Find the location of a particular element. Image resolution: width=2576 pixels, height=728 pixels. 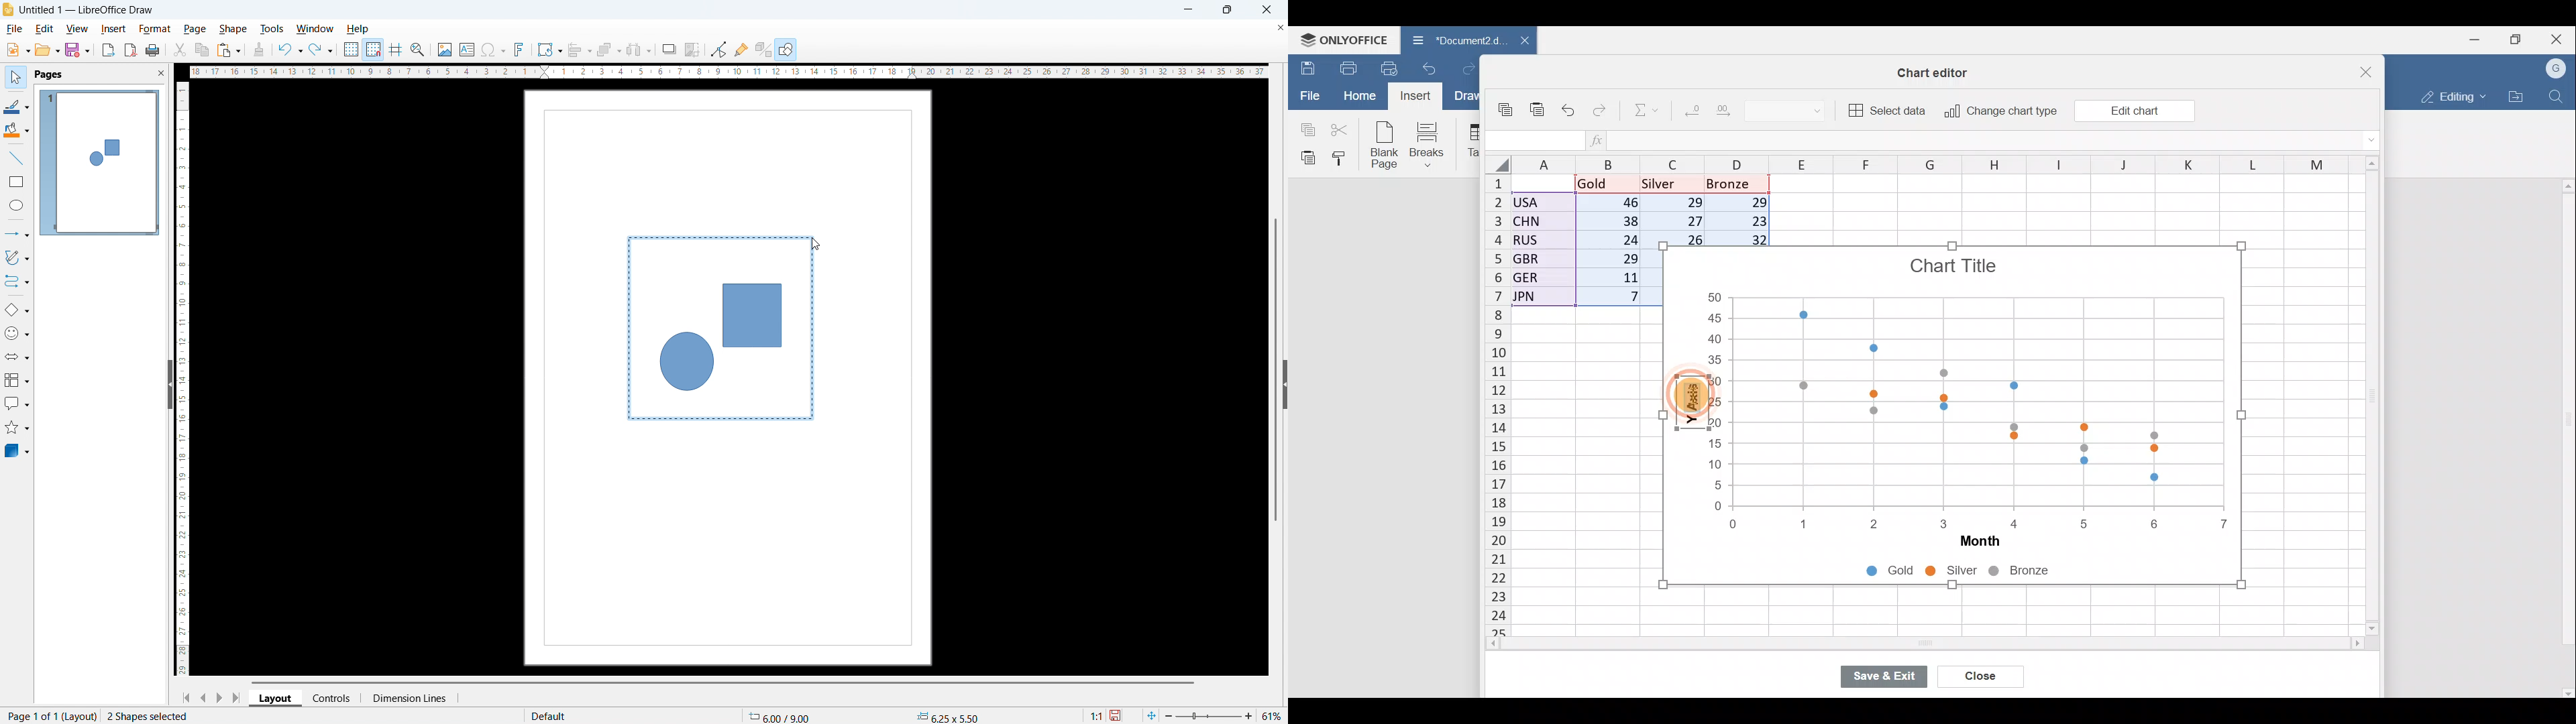

save is located at coordinates (1118, 716).